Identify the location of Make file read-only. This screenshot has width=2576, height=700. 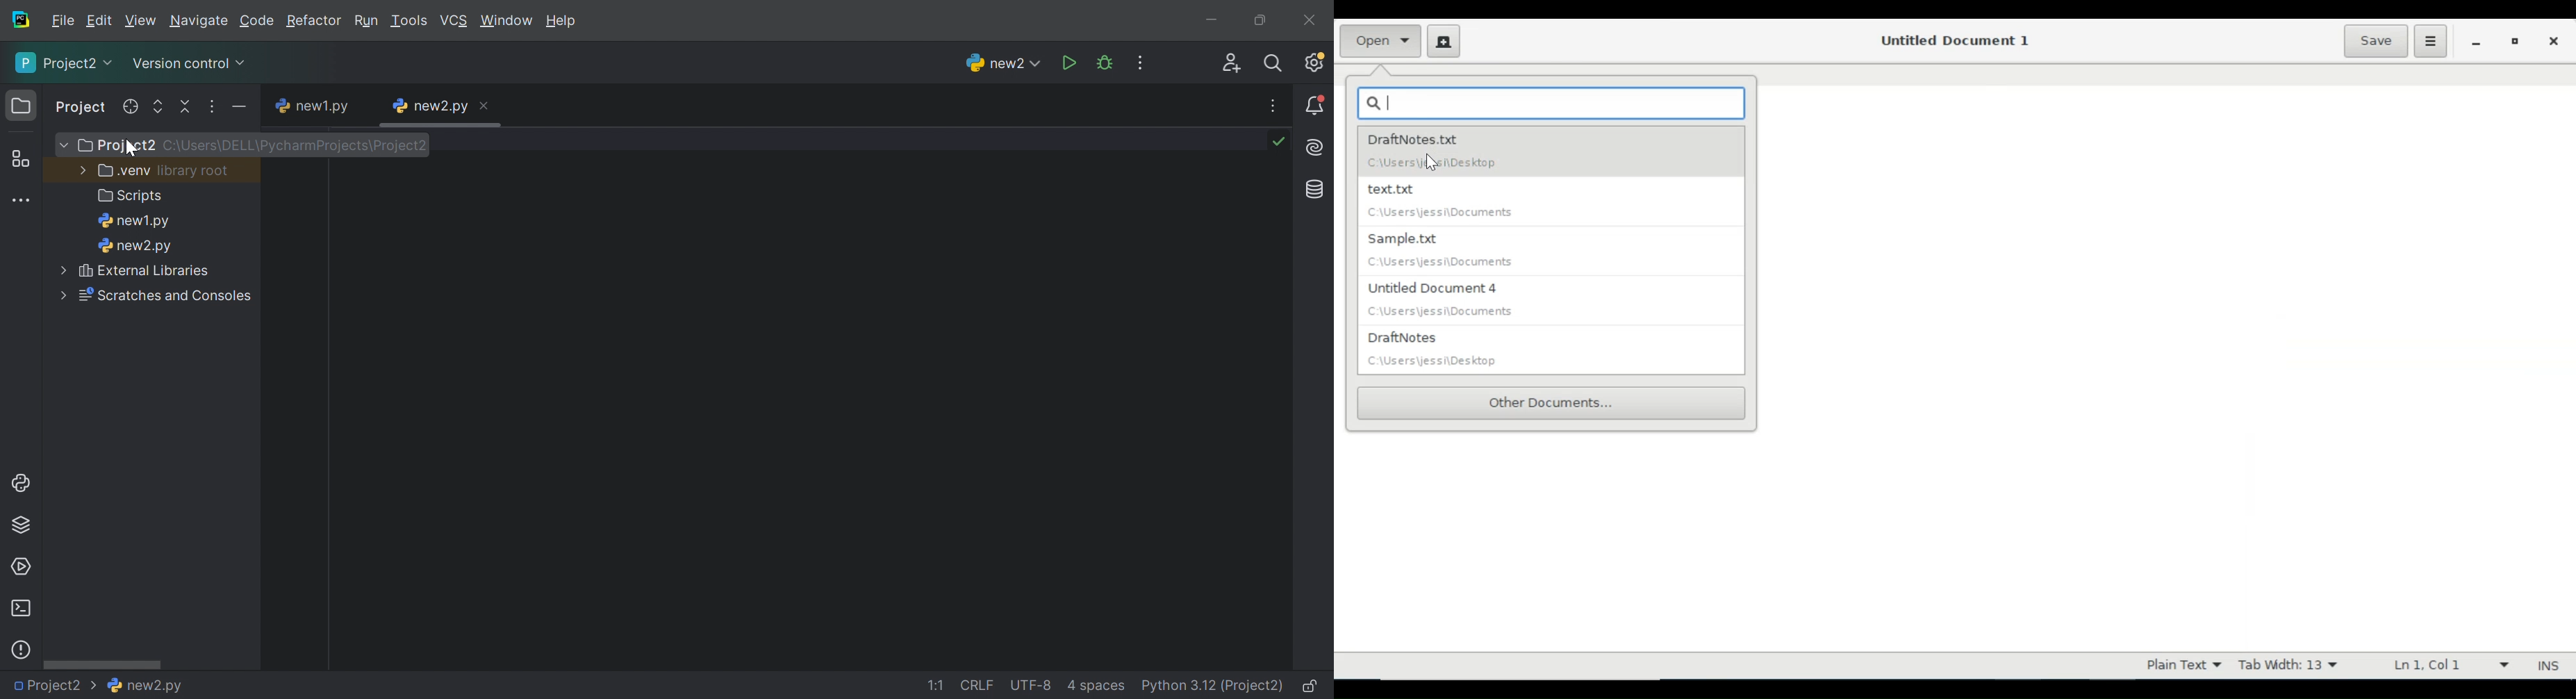
(1311, 685).